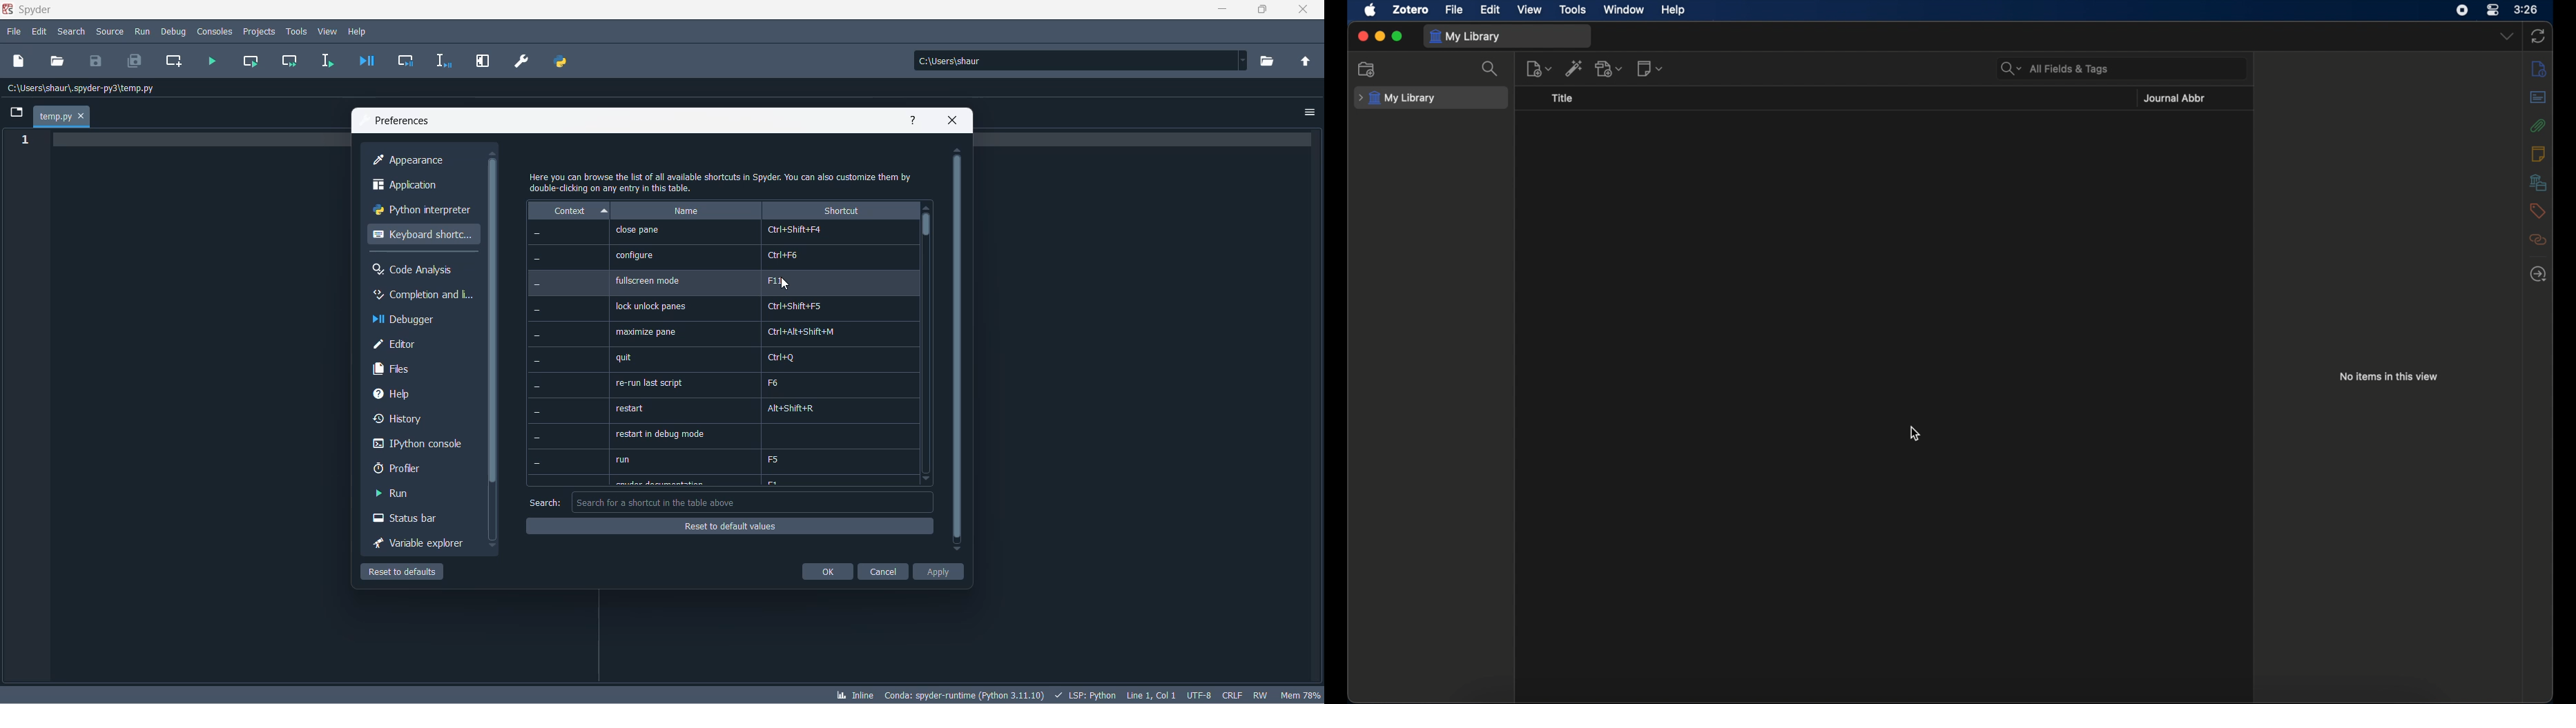 The height and width of the screenshot is (728, 2576). Describe the element at coordinates (1367, 69) in the screenshot. I see `new collections` at that location.